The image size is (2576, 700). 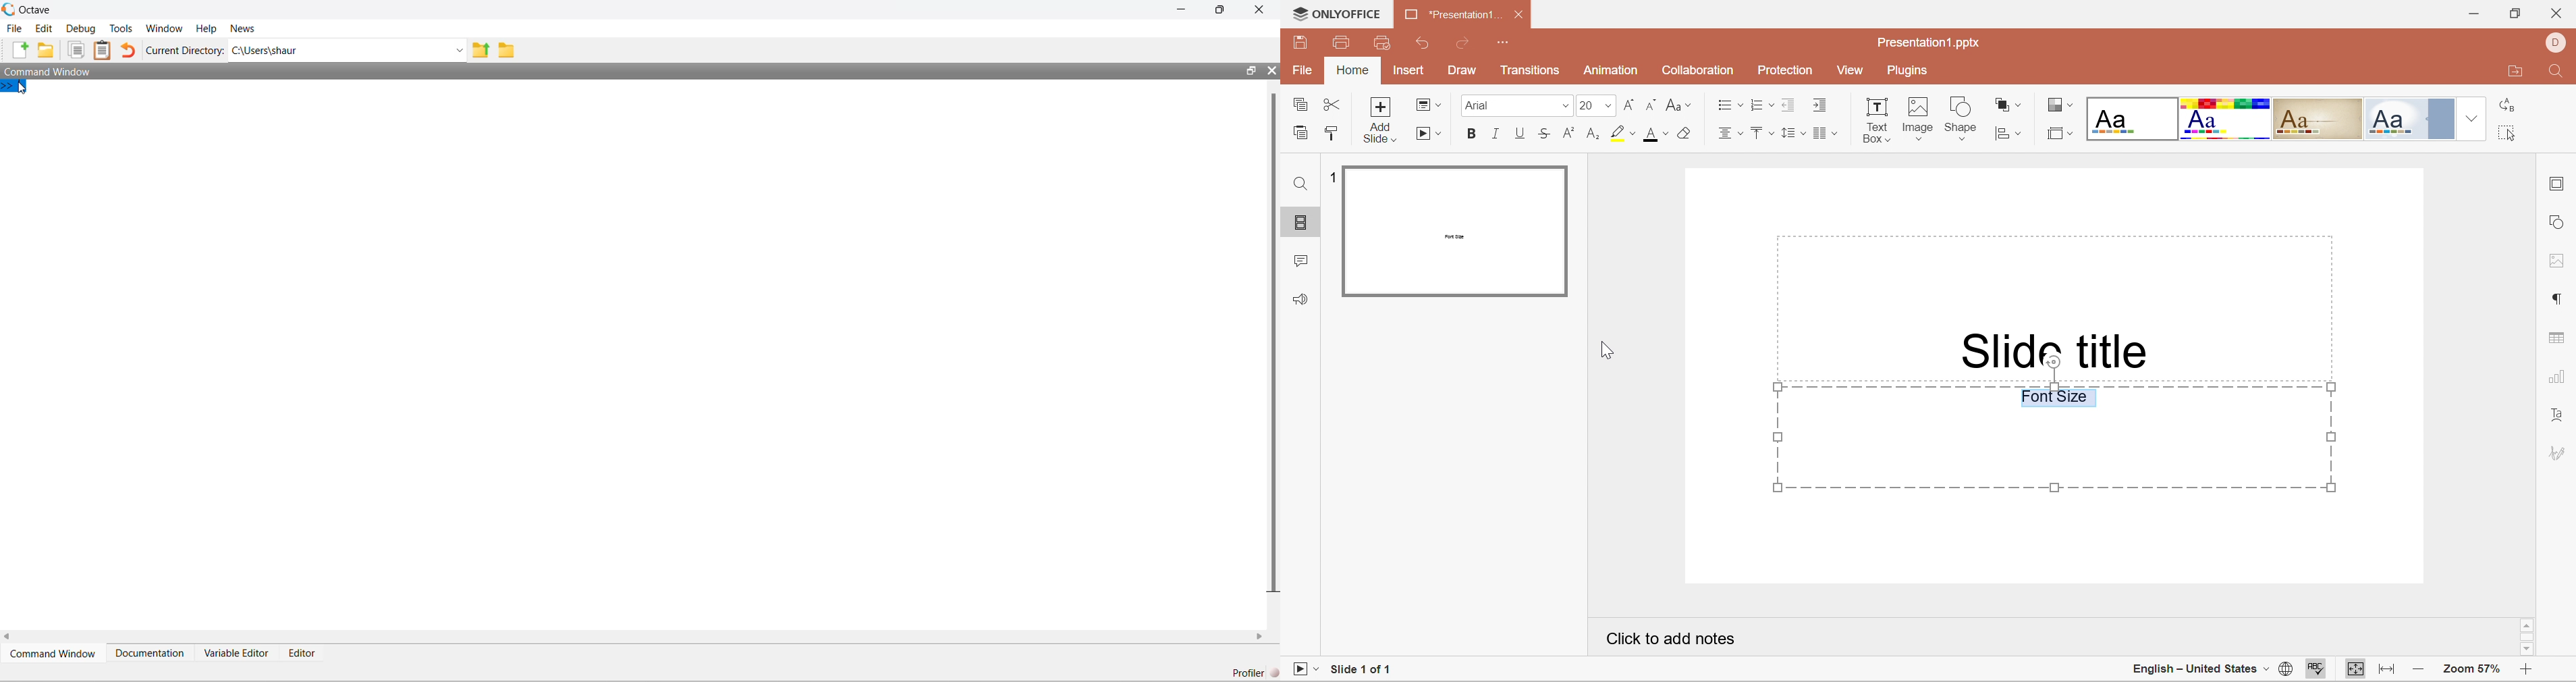 What do you see at coordinates (1919, 118) in the screenshot?
I see `Image` at bounding box center [1919, 118].